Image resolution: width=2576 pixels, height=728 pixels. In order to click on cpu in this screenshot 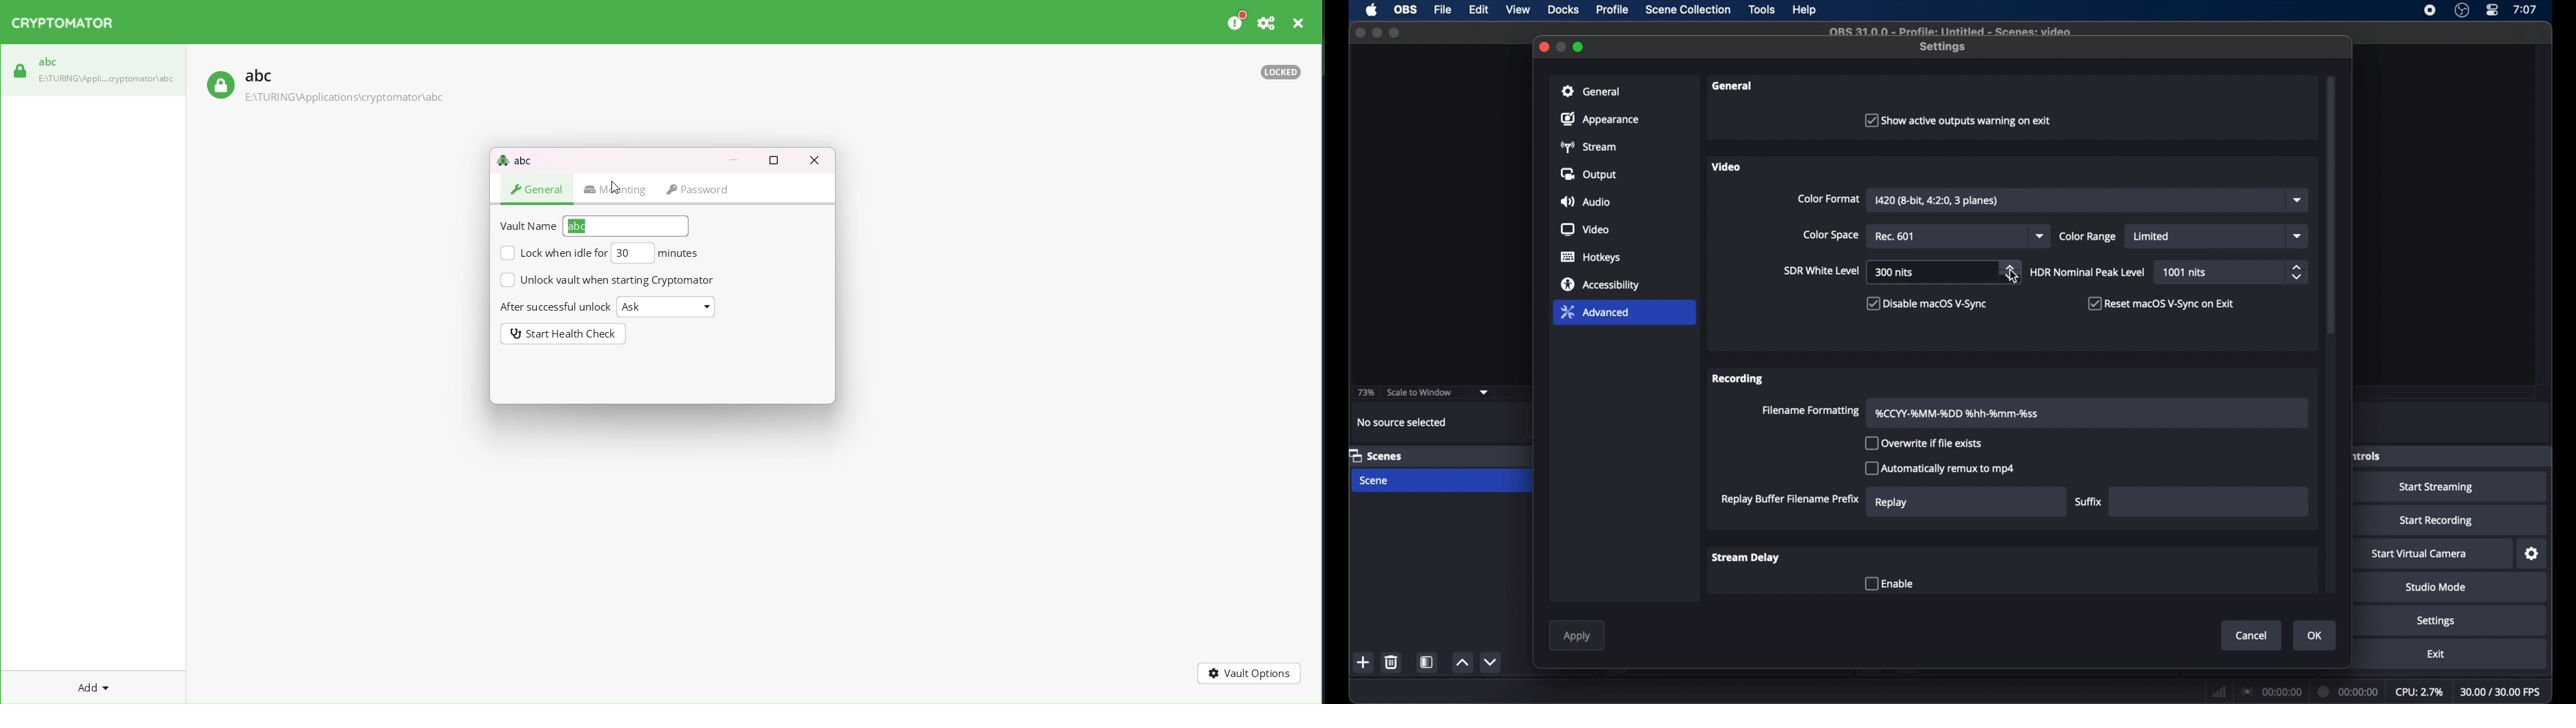, I will do `click(2420, 692)`.